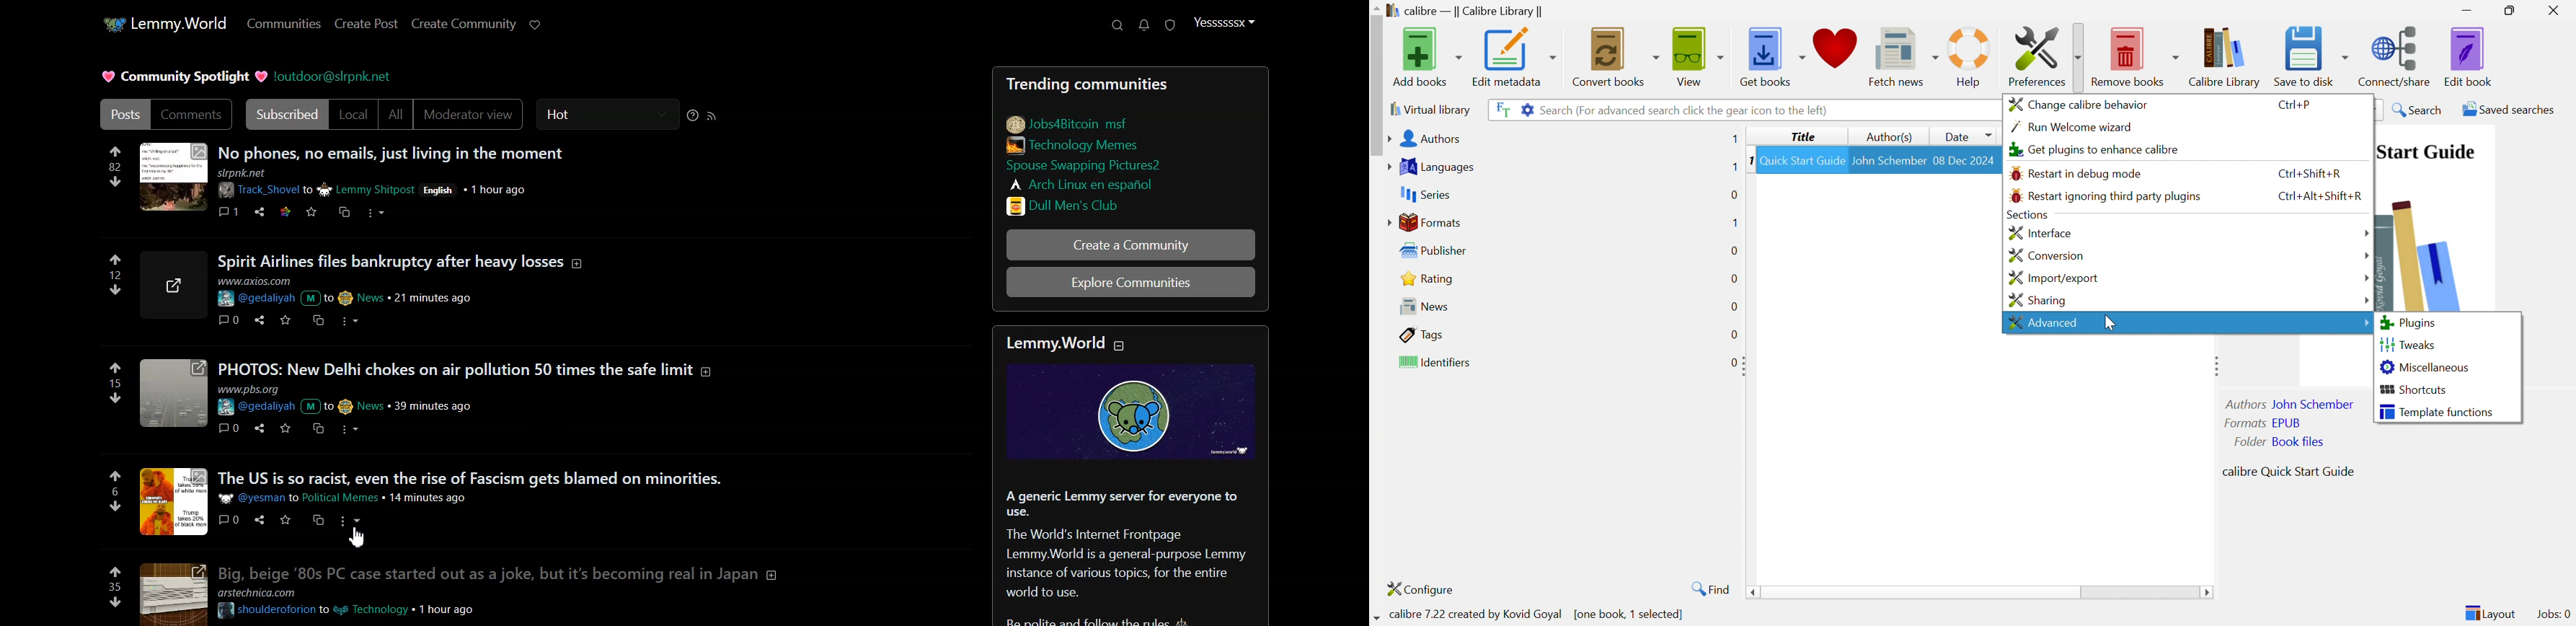  I want to click on downvote, so click(115, 602).